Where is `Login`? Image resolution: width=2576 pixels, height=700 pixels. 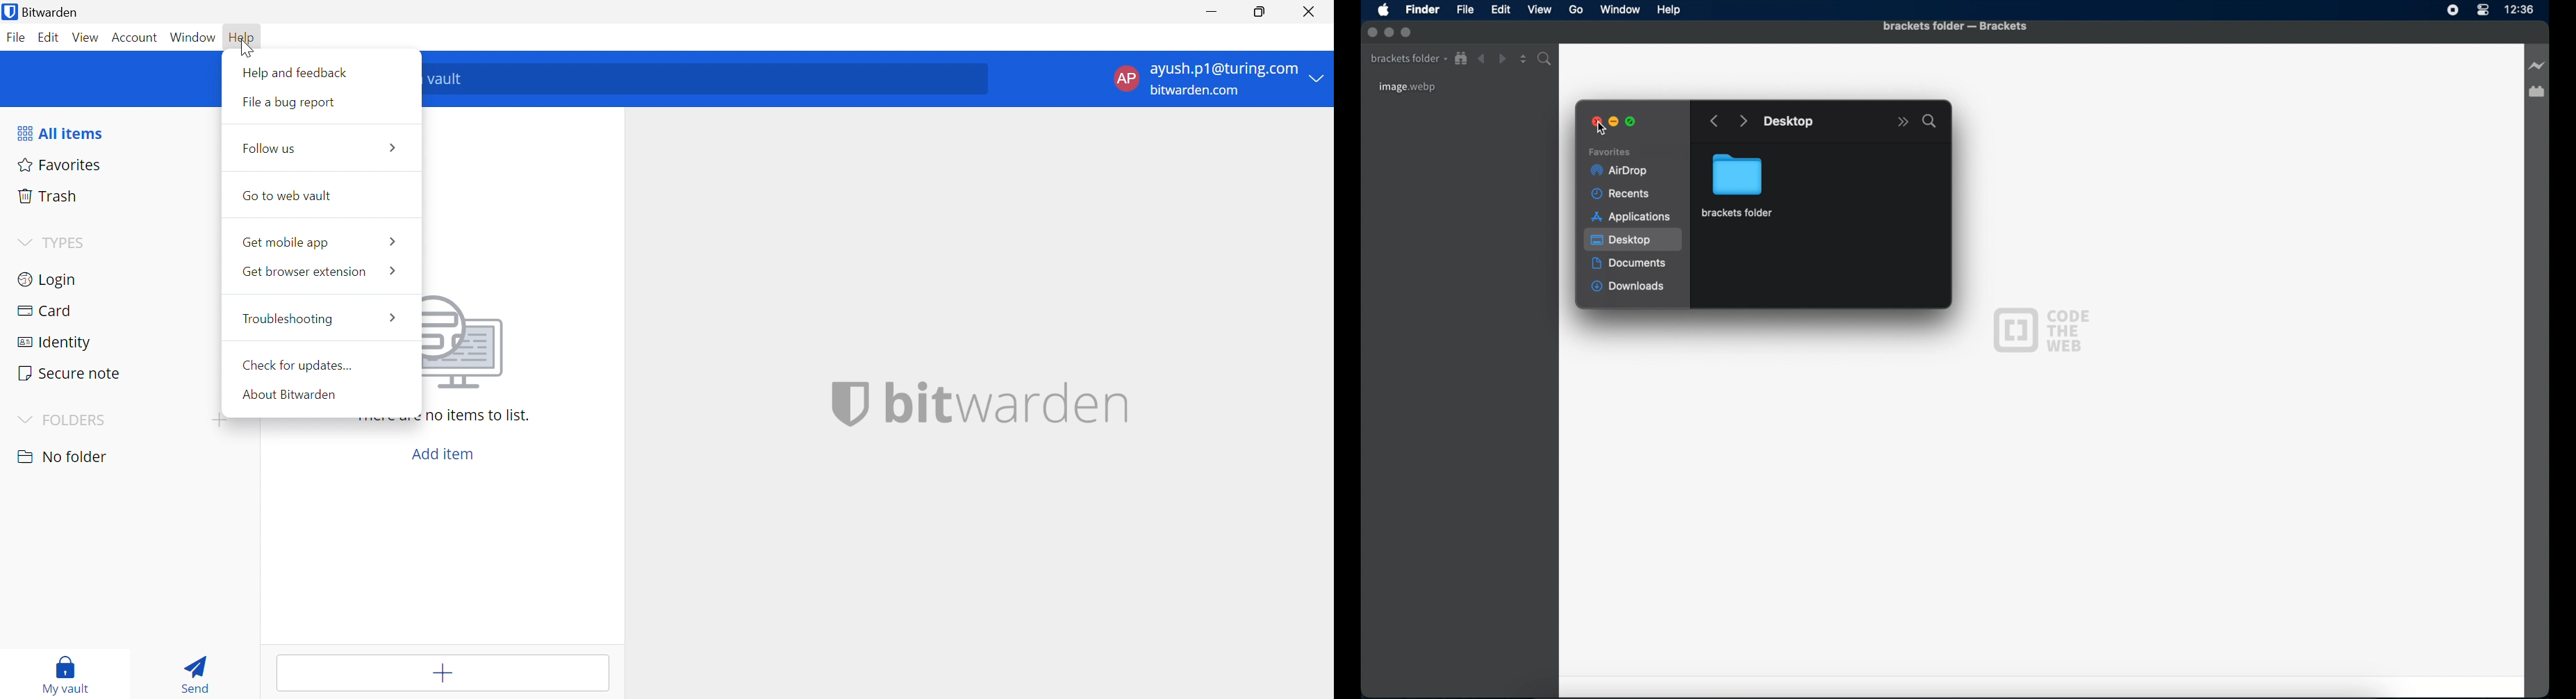 Login is located at coordinates (111, 282).